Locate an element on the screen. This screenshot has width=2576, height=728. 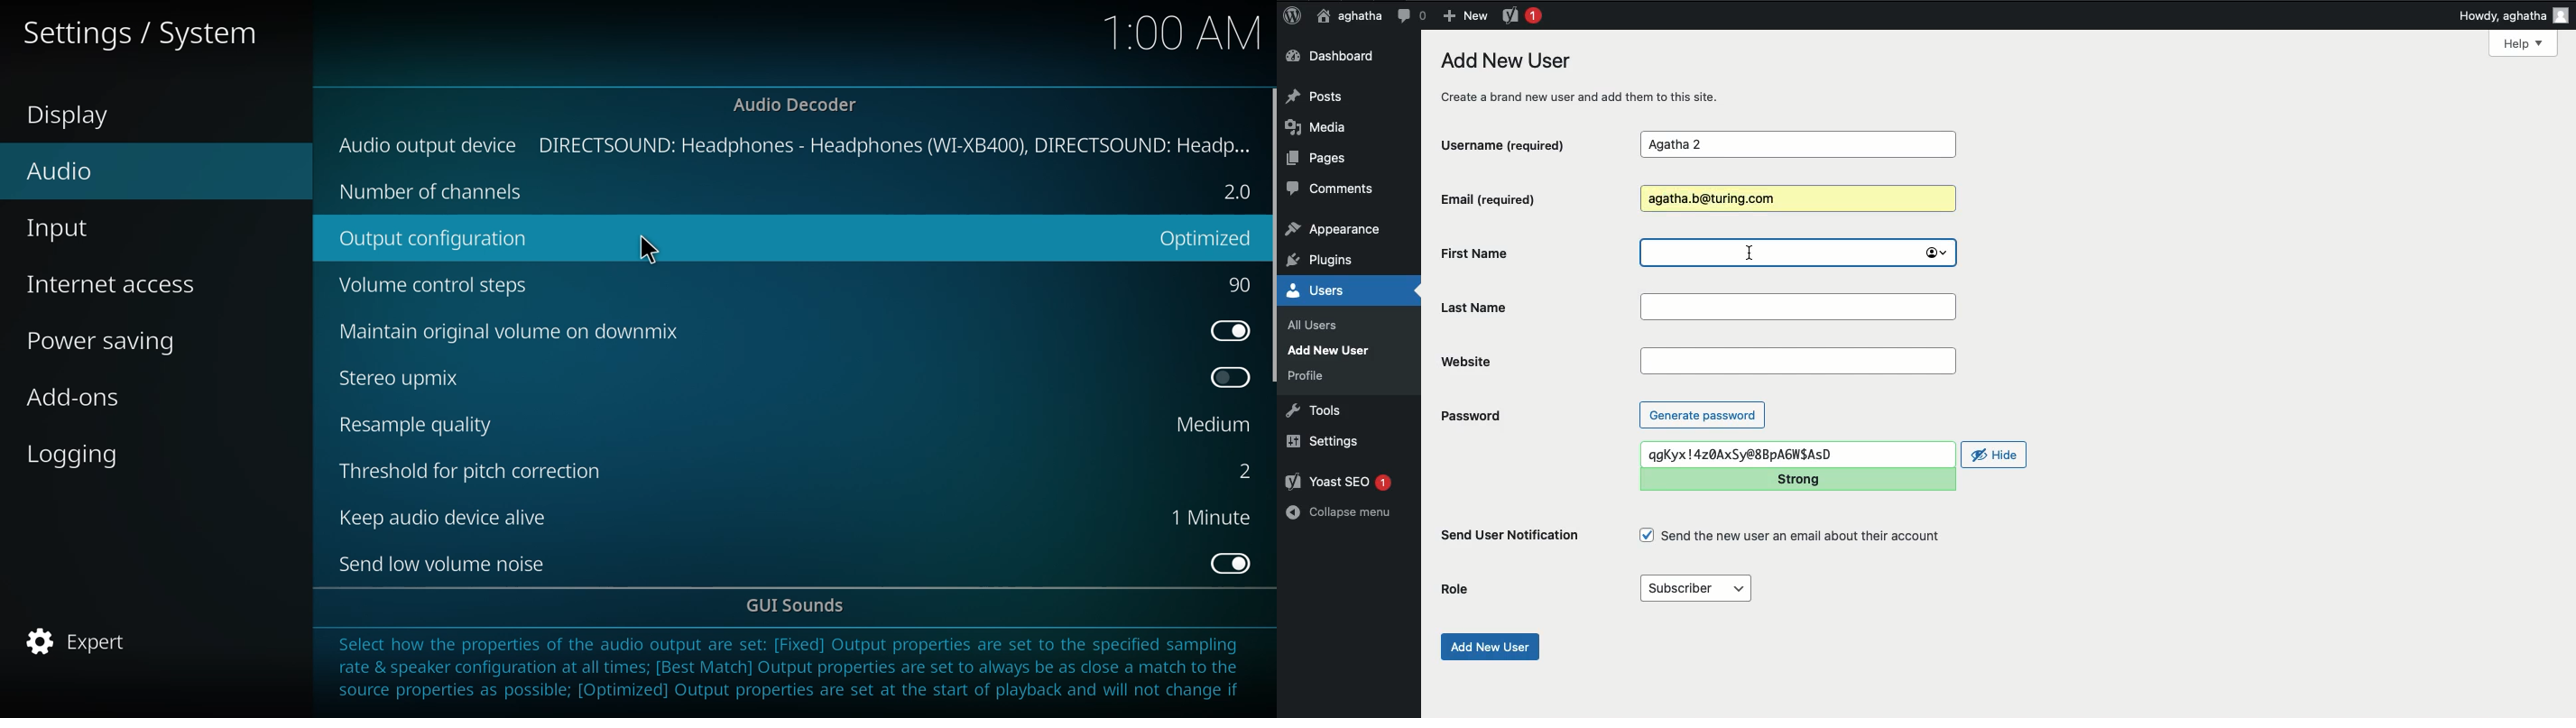
Comment is located at coordinates (1411, 15).